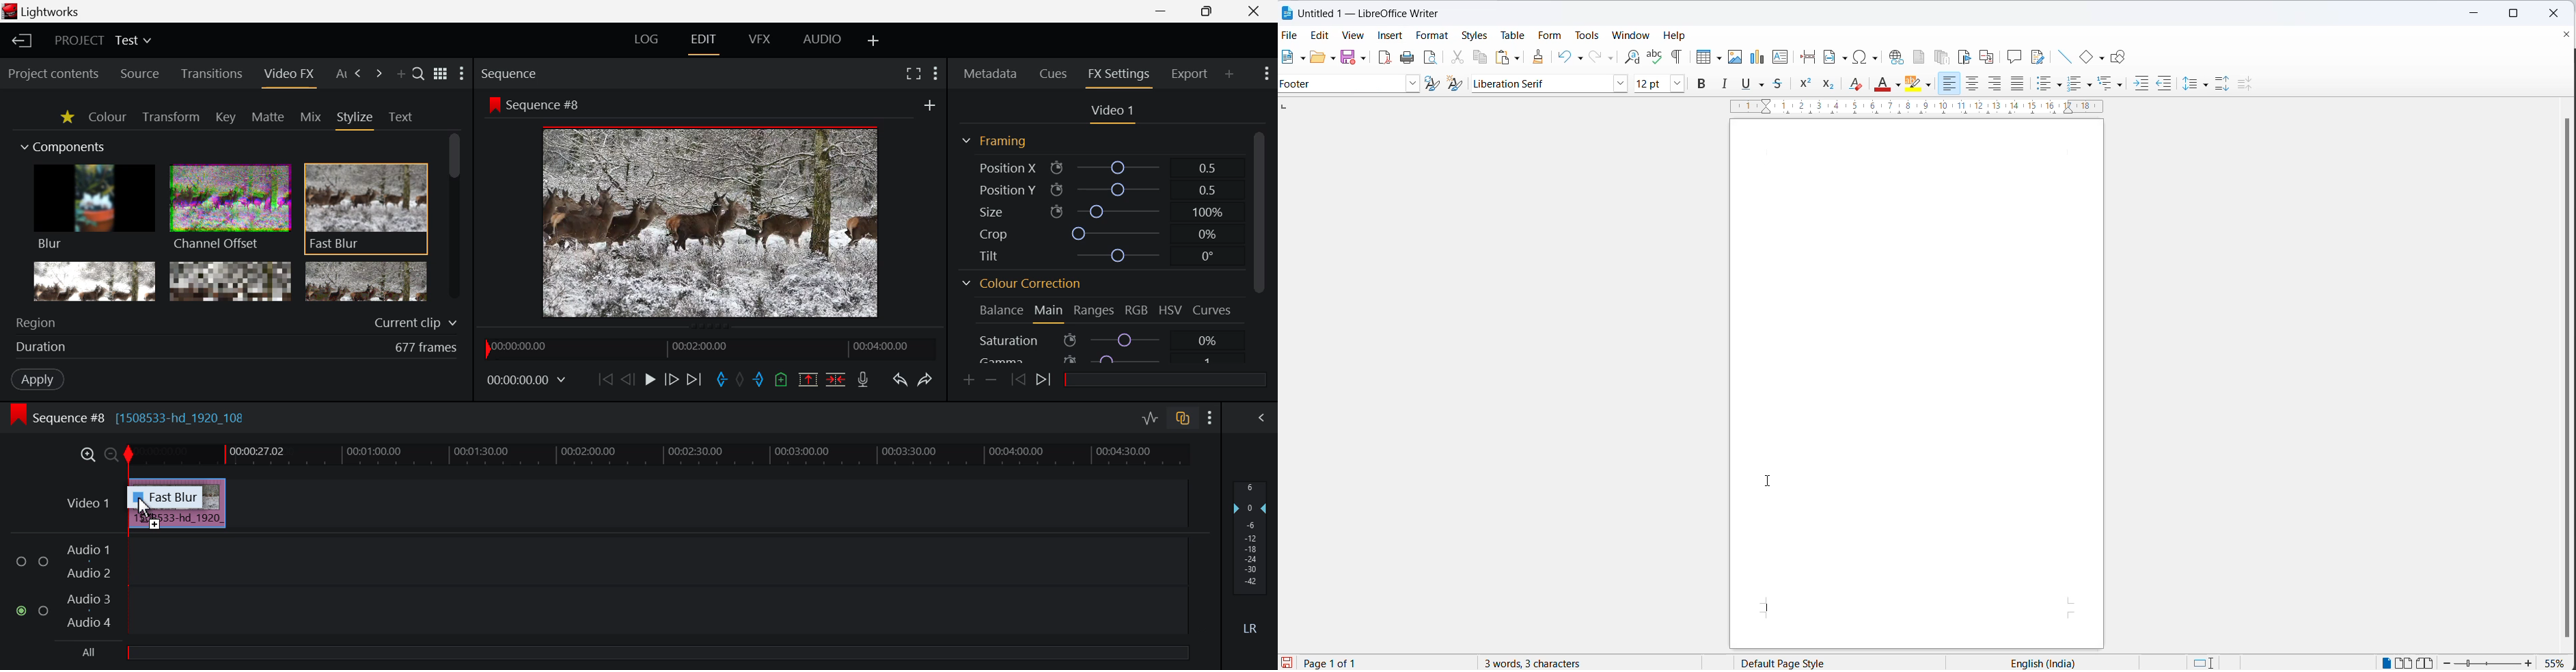  What do you see at coordinates (108, 118) in the screenshot?
I see `Colour` at bounding box center [108, 118].